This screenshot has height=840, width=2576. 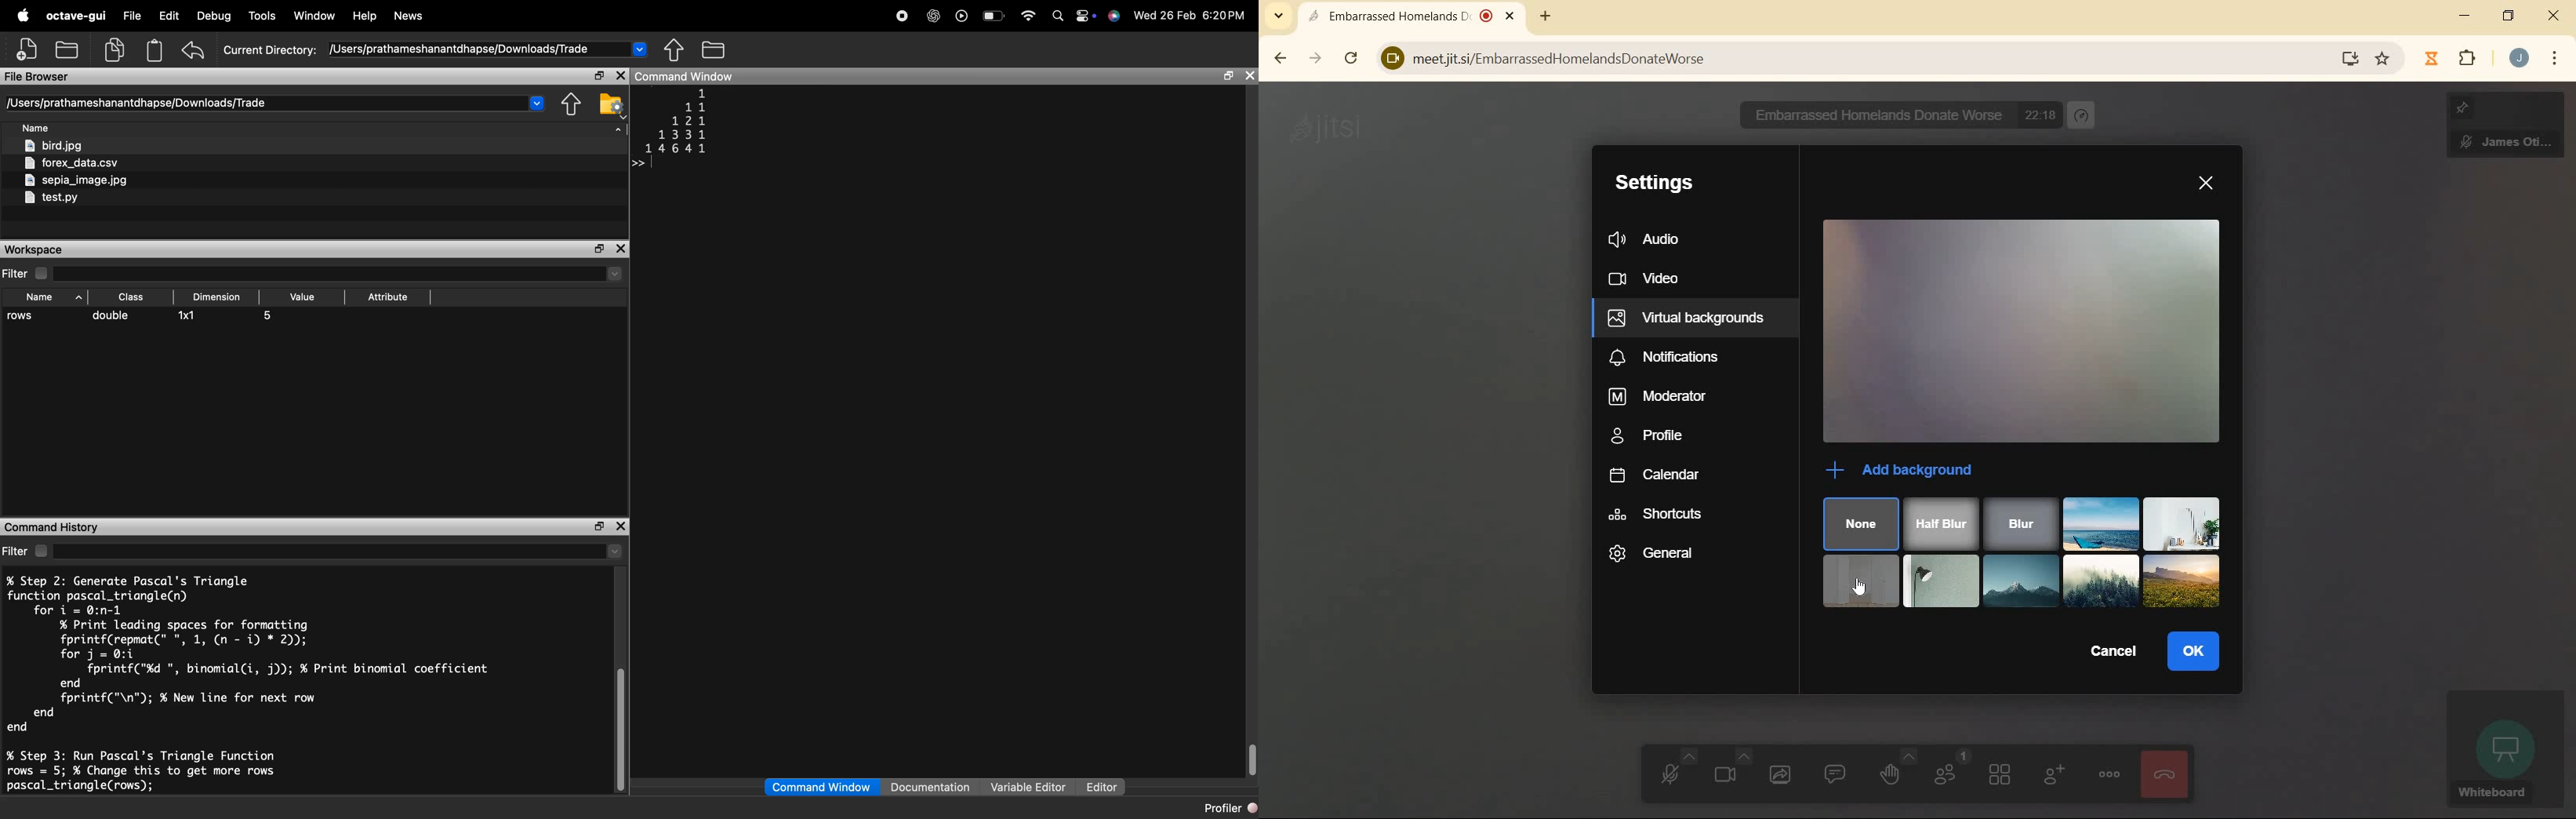 I want to click on bird.jpg, so click(x=56, y=146).